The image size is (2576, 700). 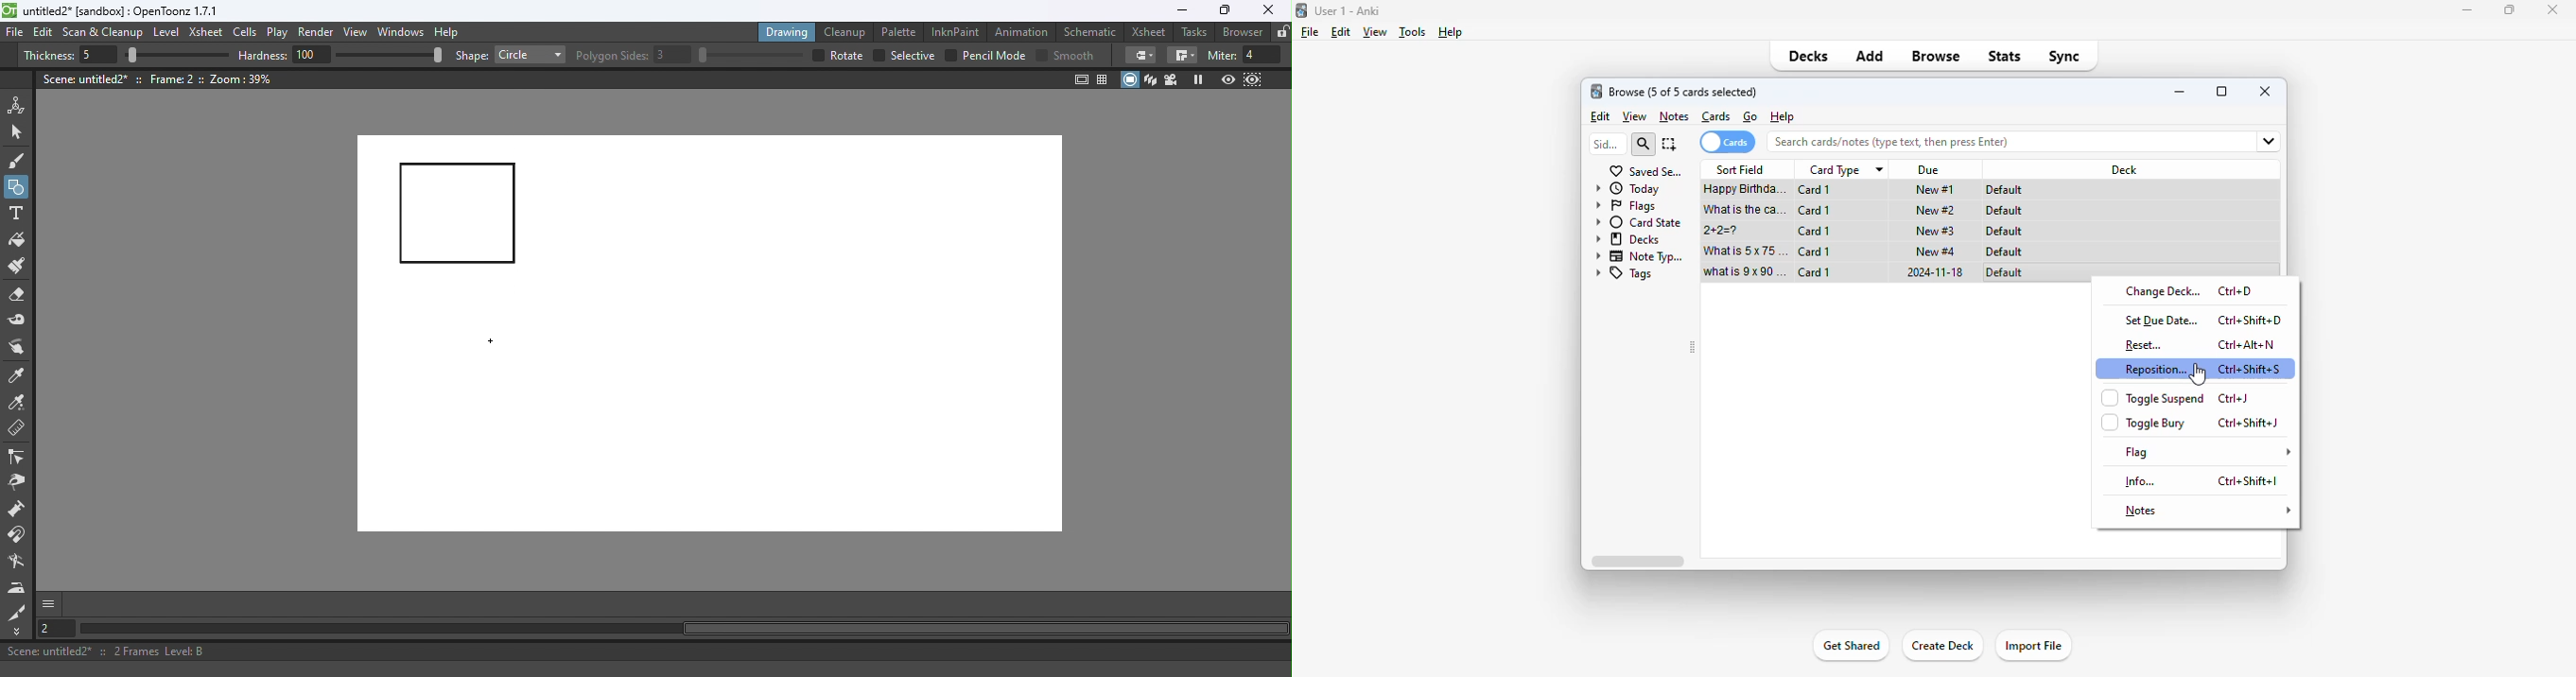 I want to click on Xsheet, so click(x=1151, y=31).